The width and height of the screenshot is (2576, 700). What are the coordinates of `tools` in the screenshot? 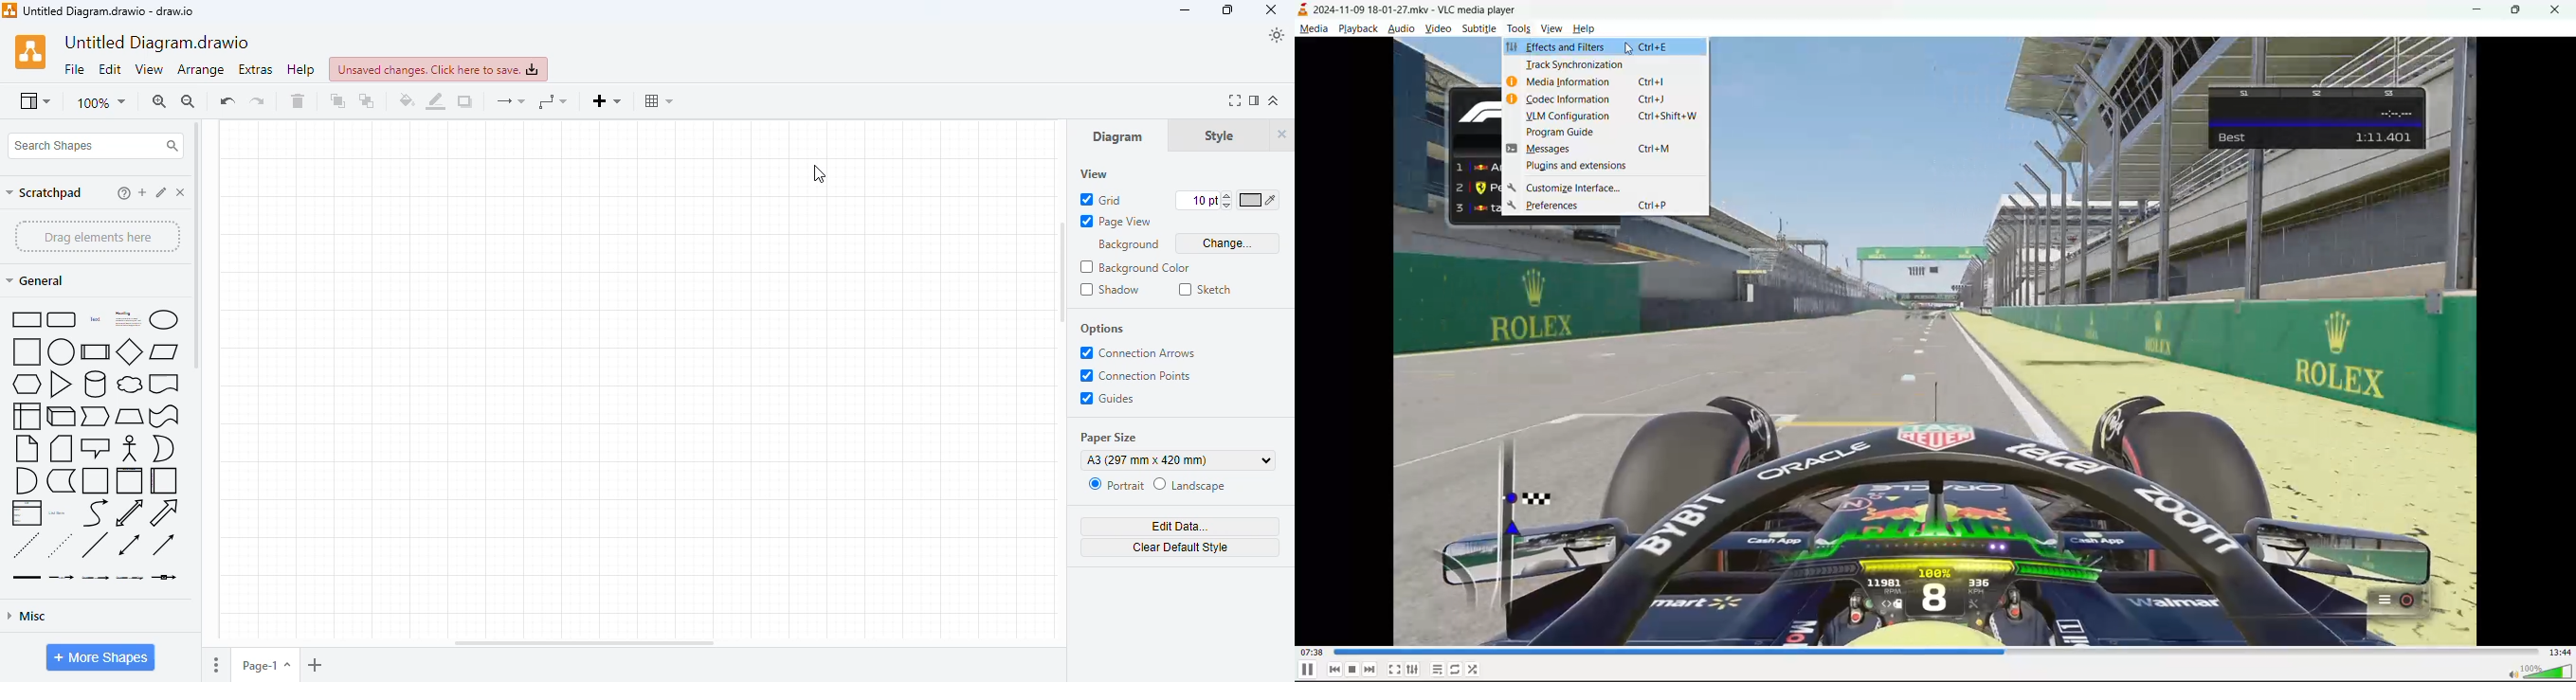 It's located at (1518, 28).